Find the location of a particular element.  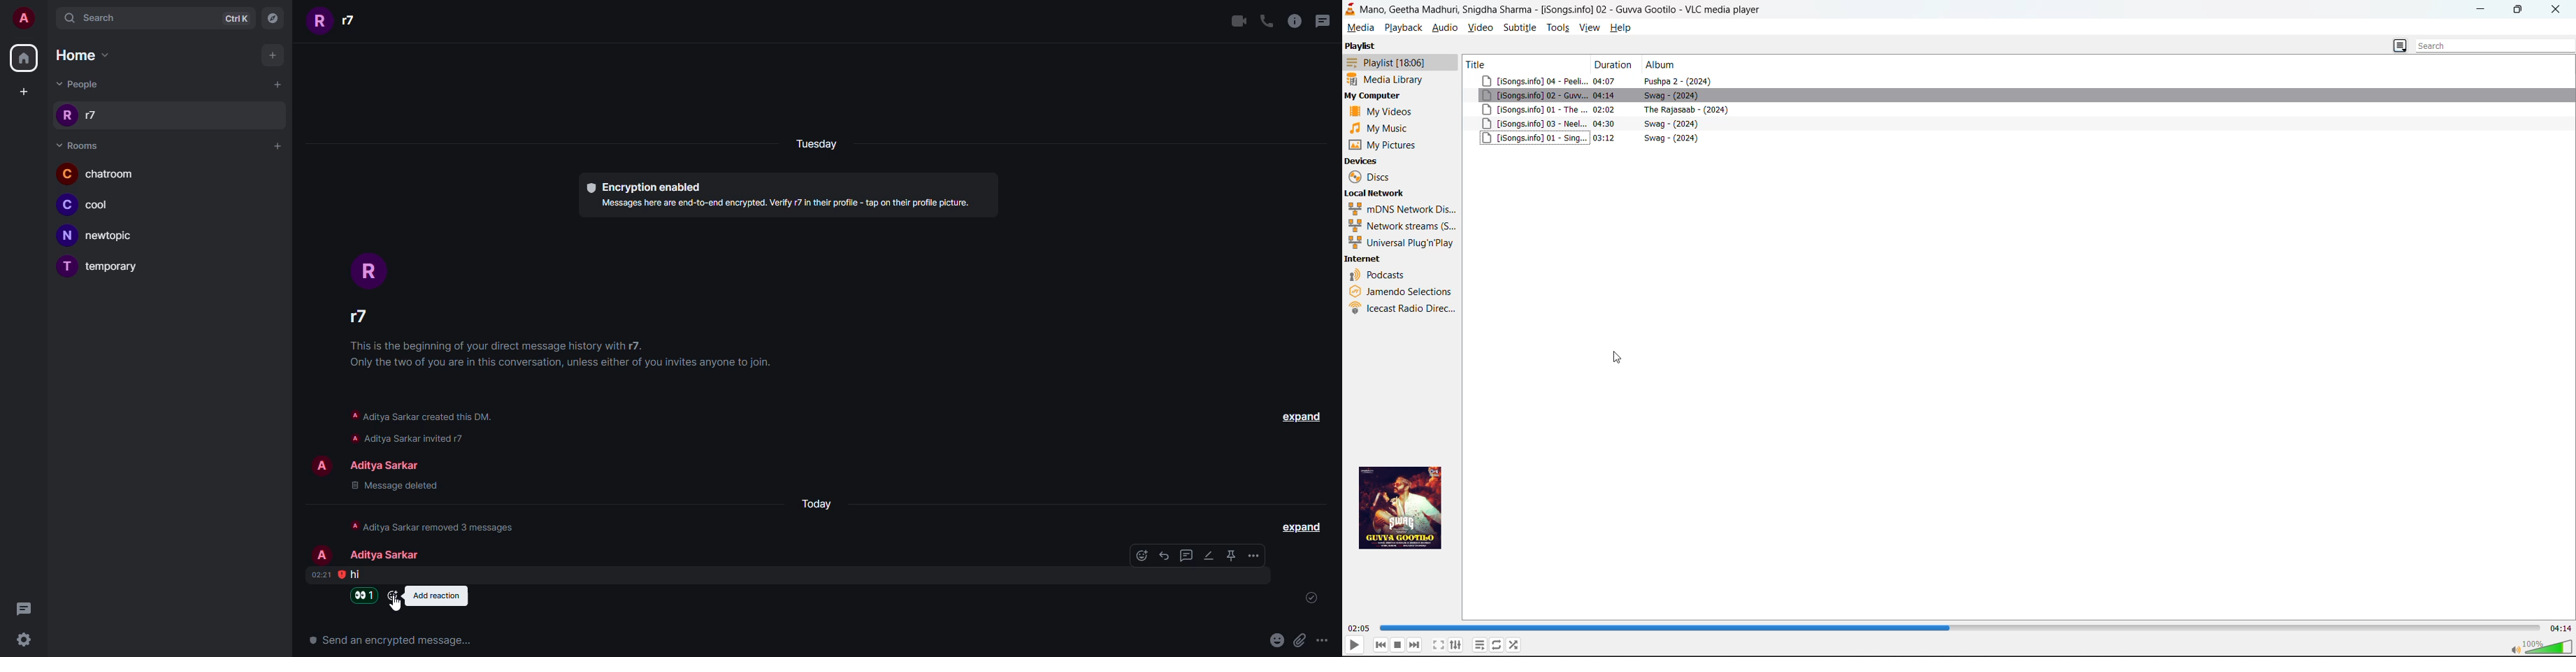

playlist is located at coordinates (1361, 46).